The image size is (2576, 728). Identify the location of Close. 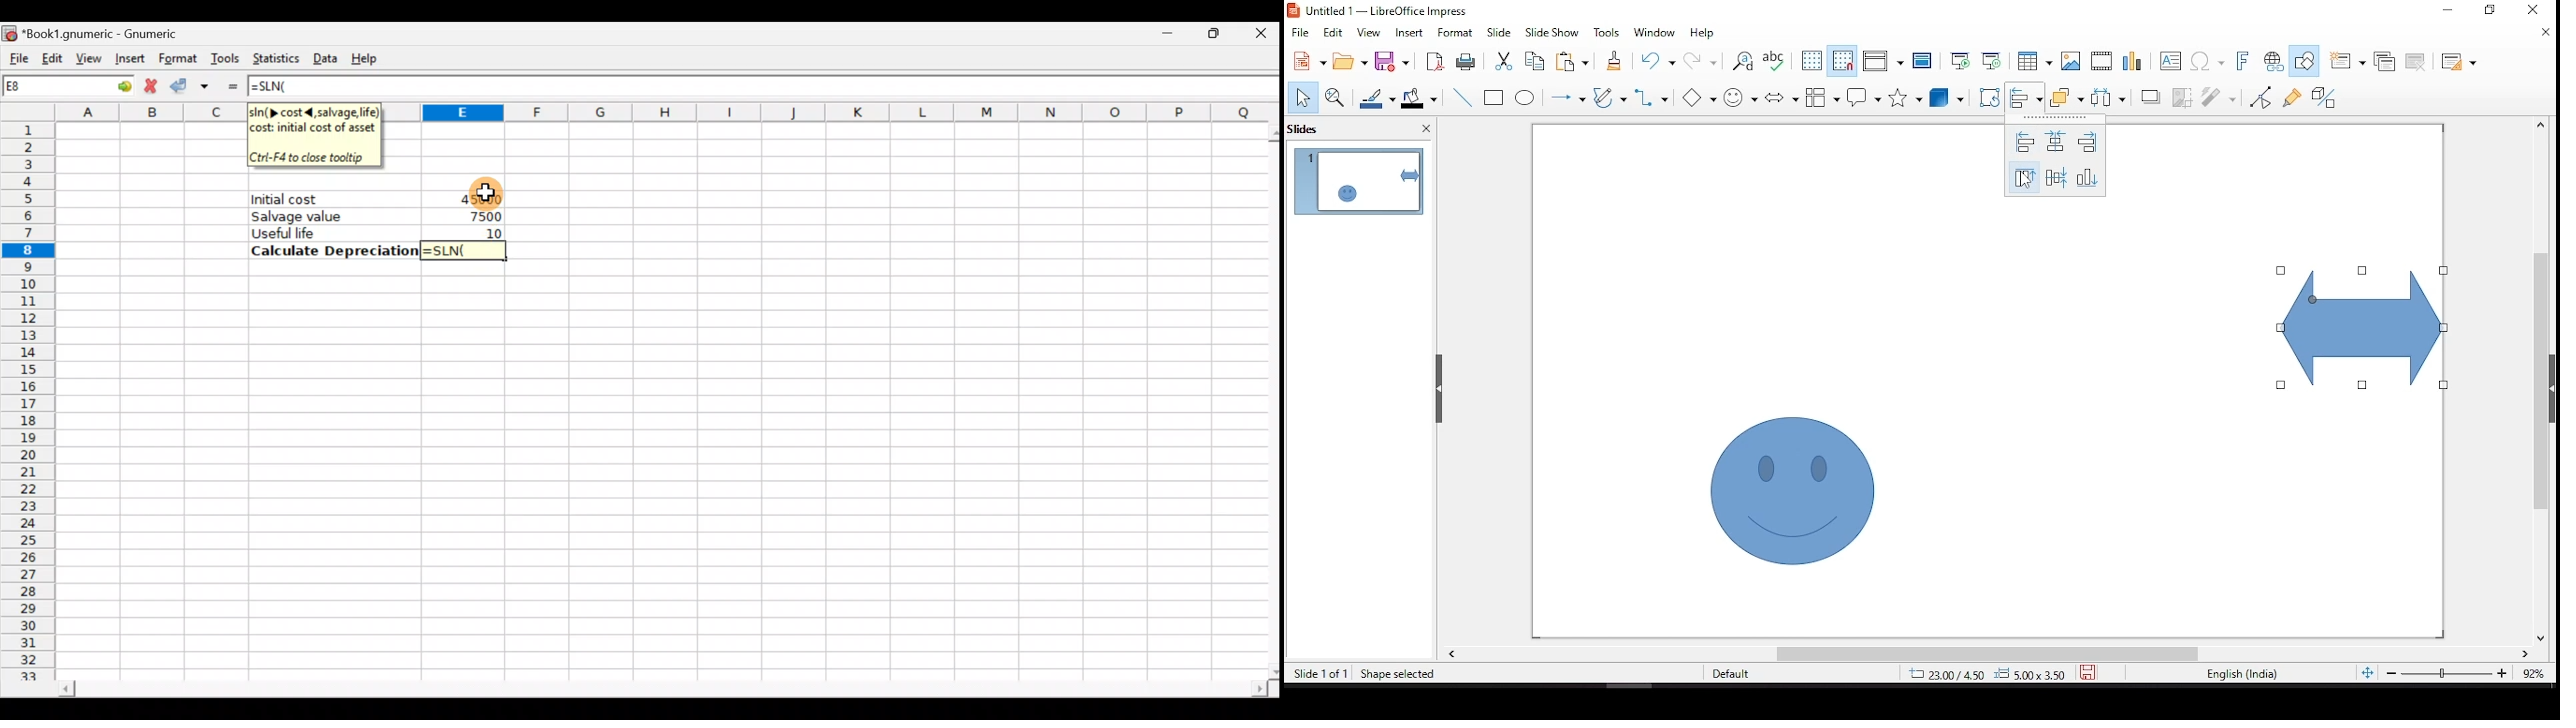
(1253, 37).